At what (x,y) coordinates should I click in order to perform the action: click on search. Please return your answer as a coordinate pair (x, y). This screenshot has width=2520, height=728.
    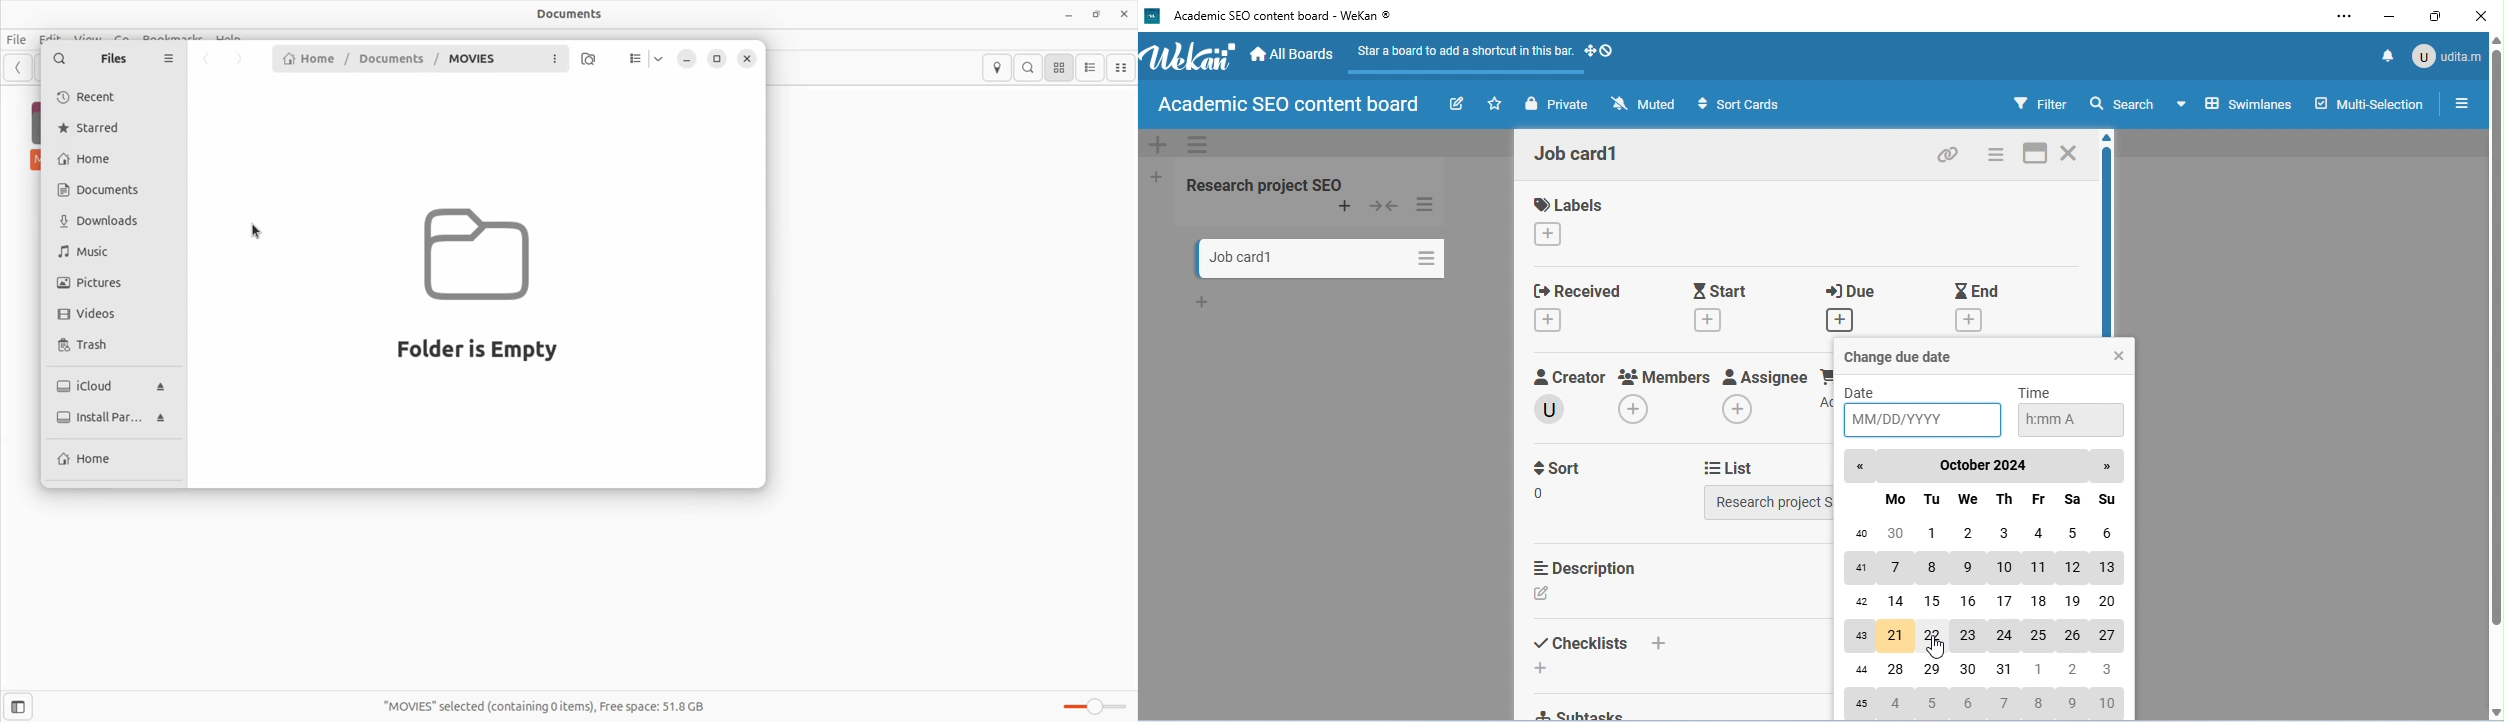
    Looking at the image, I should click on (2122, 103).